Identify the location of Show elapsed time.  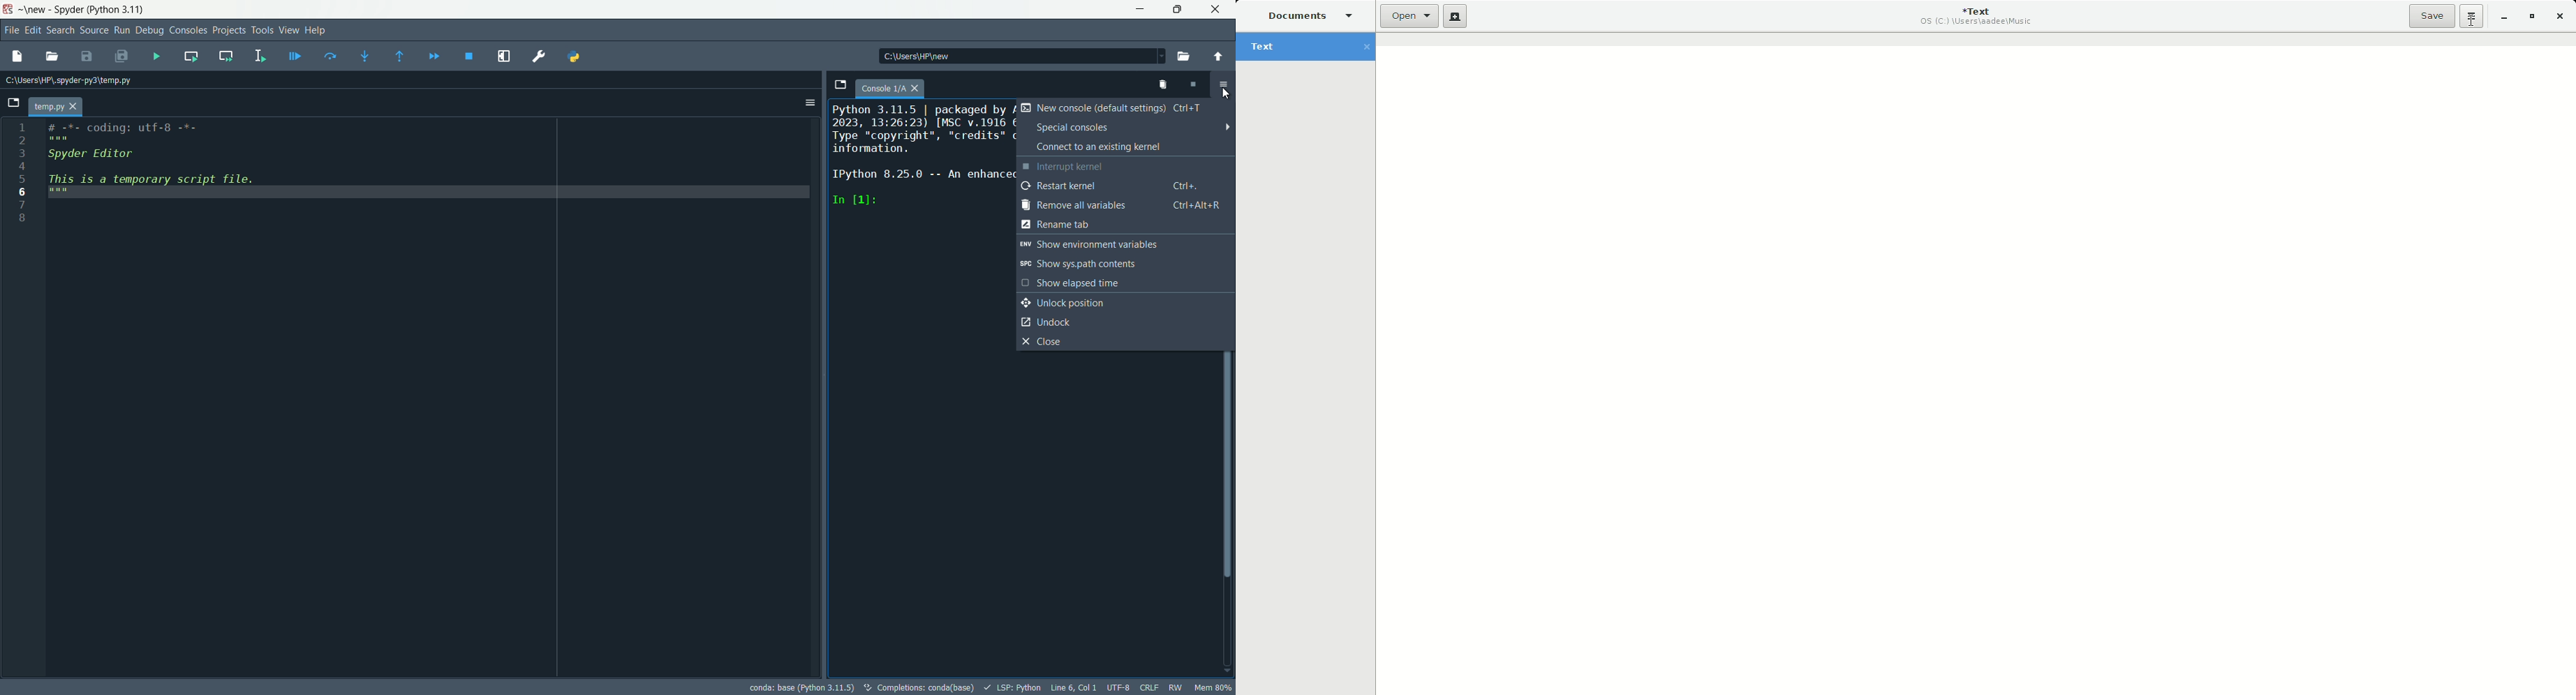
(1084, 283).